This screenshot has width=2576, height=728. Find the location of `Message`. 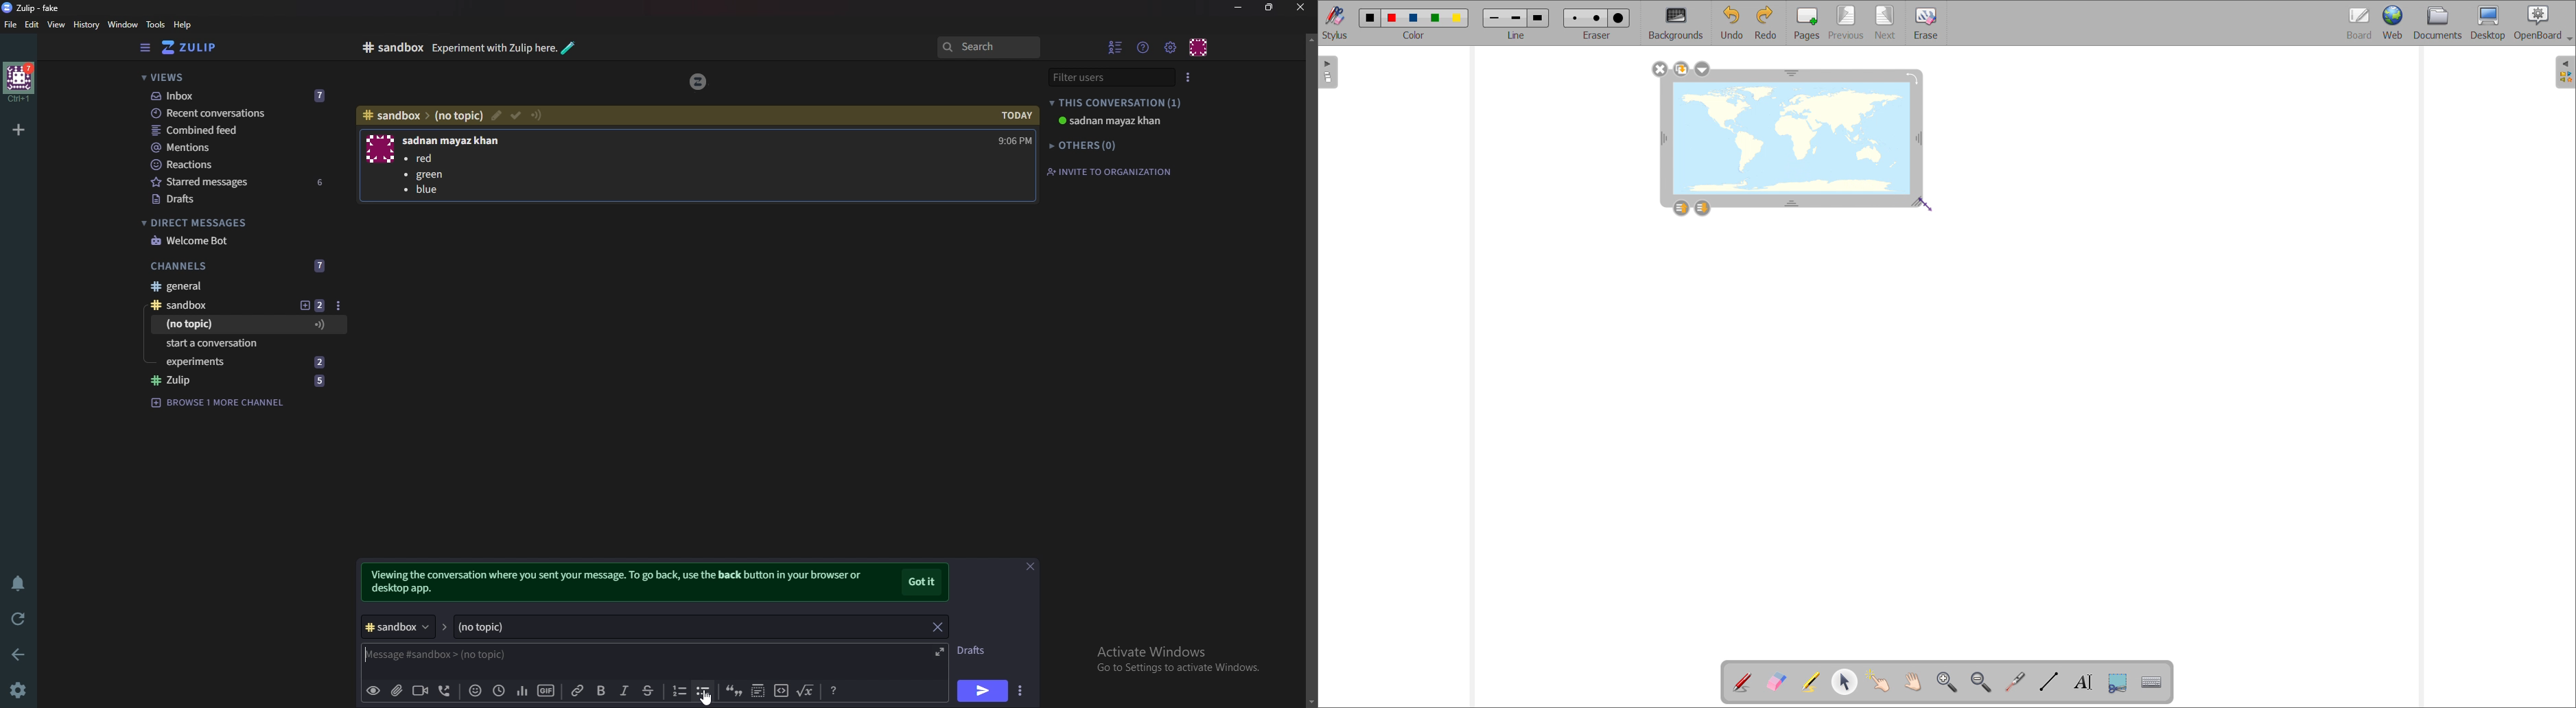

Message is located at coordinates (495, 656).